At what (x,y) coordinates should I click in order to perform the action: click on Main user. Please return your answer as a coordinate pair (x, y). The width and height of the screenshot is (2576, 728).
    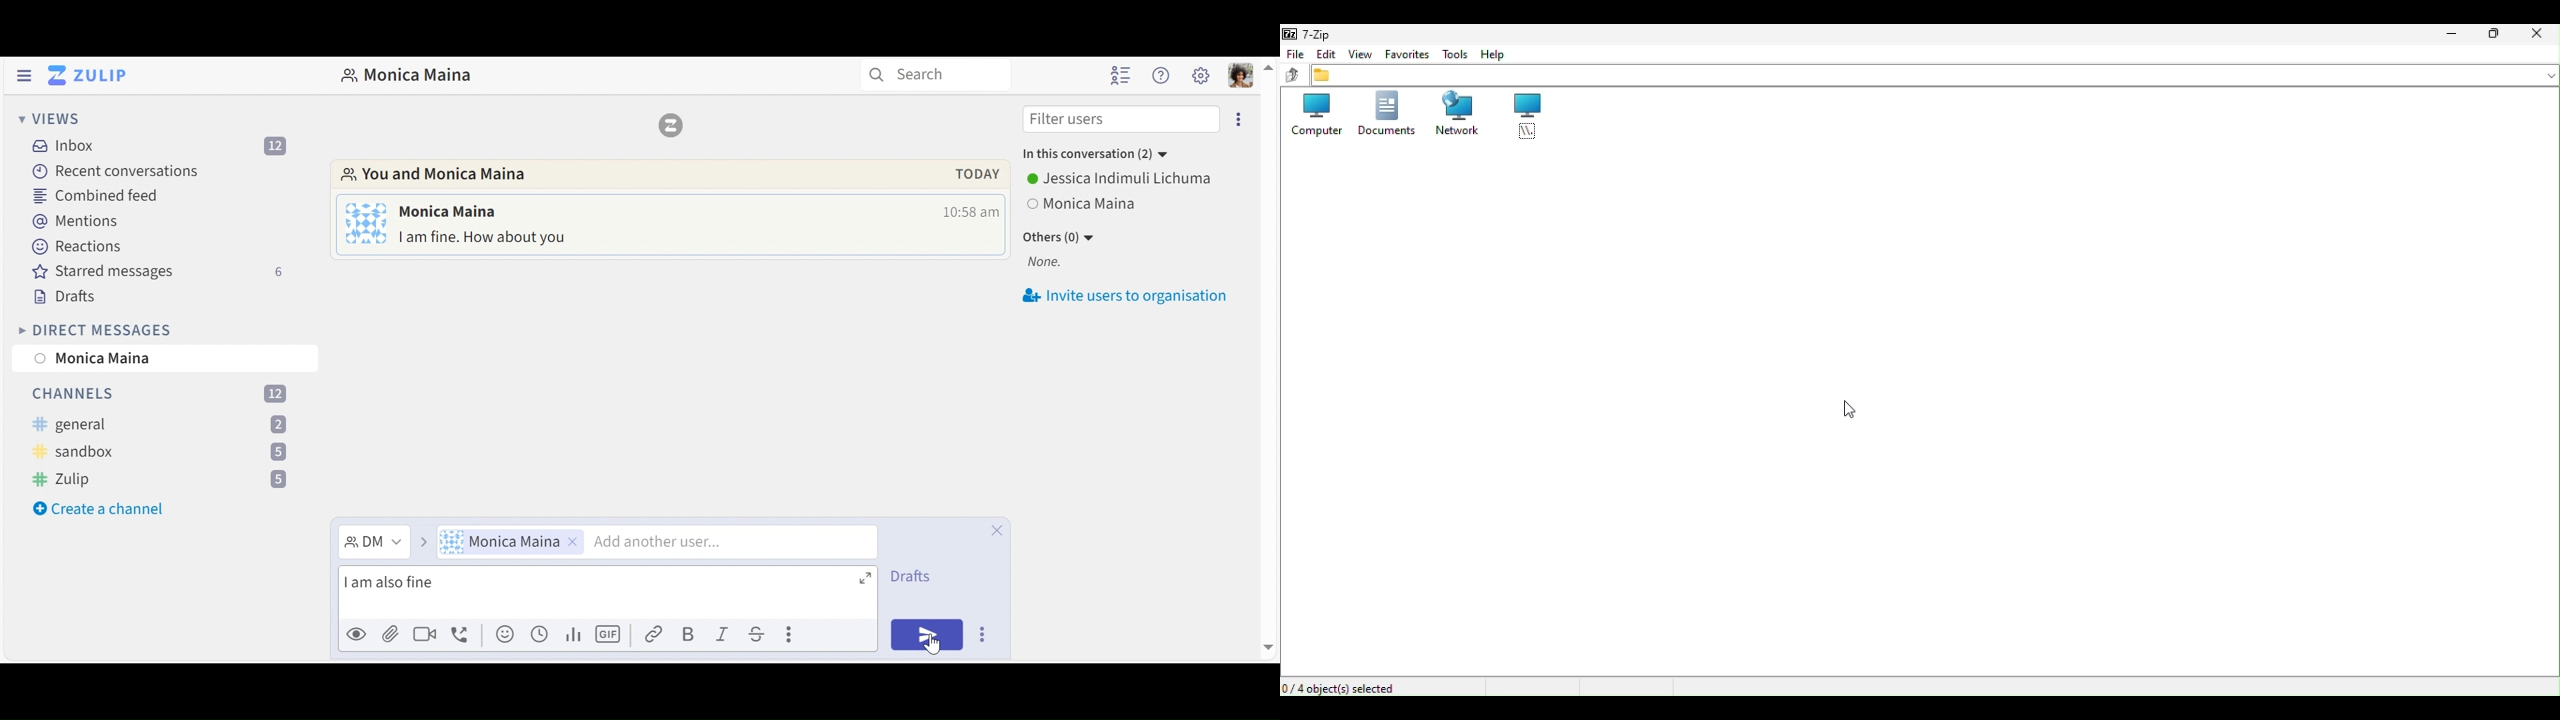
    Looking at the image, I should click on (1201, 75).